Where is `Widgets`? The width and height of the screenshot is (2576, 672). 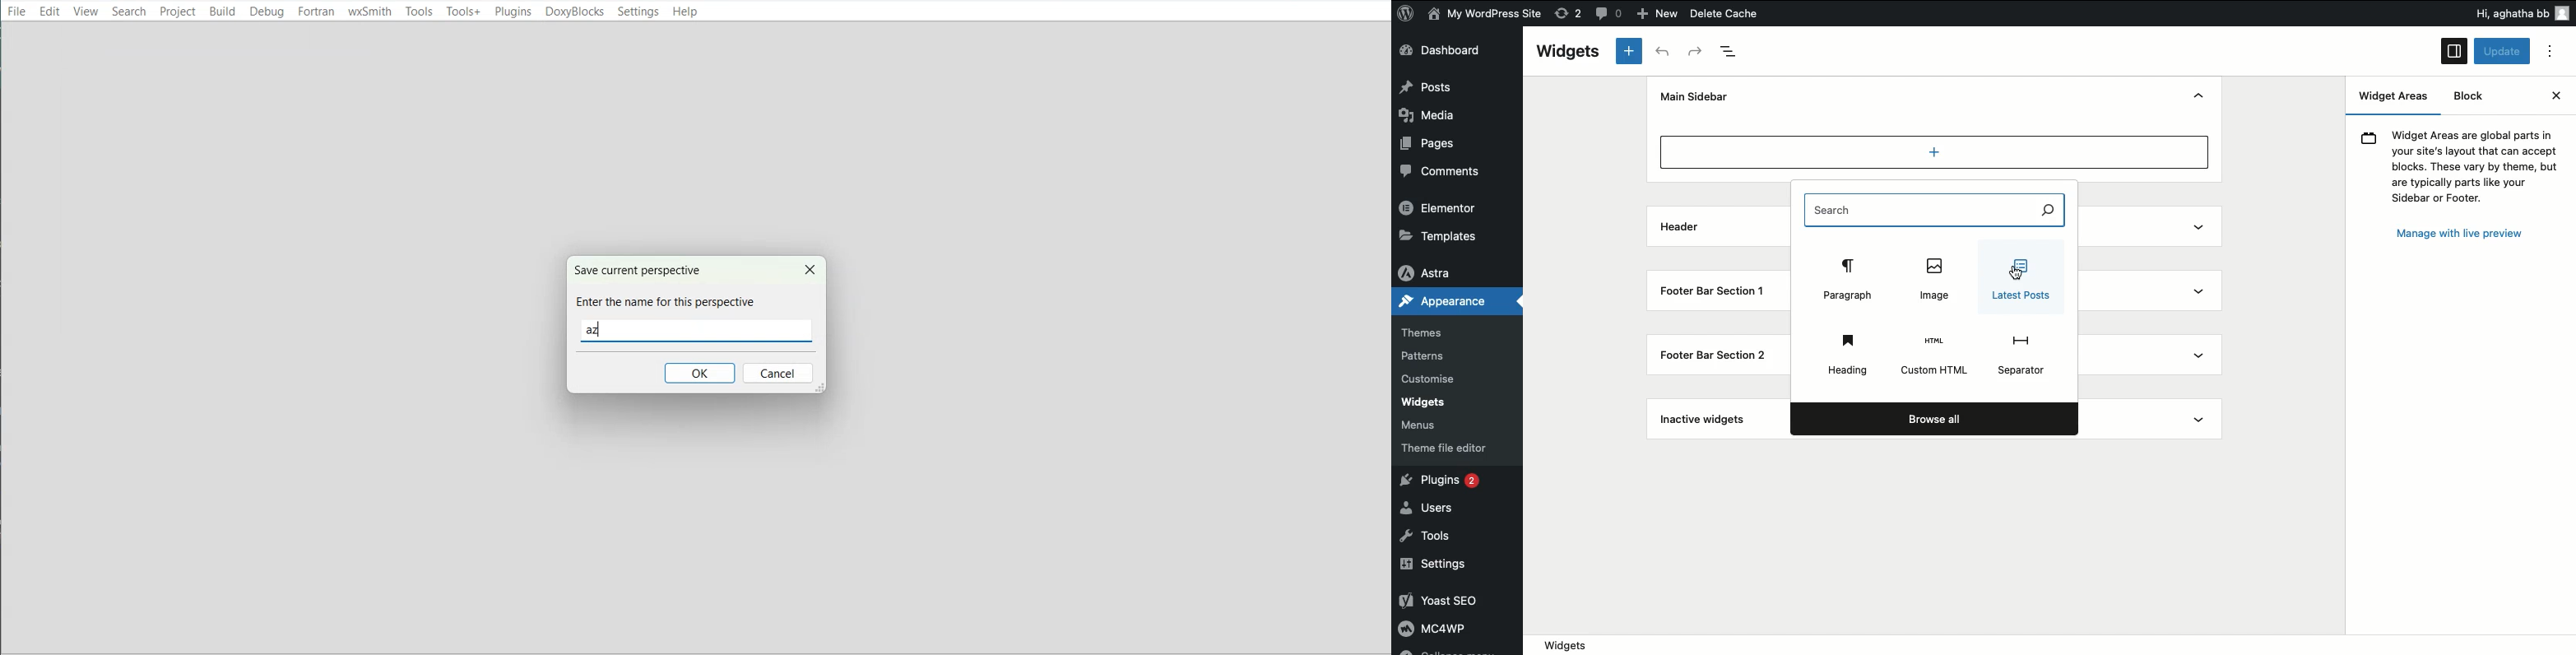
Widgets is located at coordinates (1571, 53).